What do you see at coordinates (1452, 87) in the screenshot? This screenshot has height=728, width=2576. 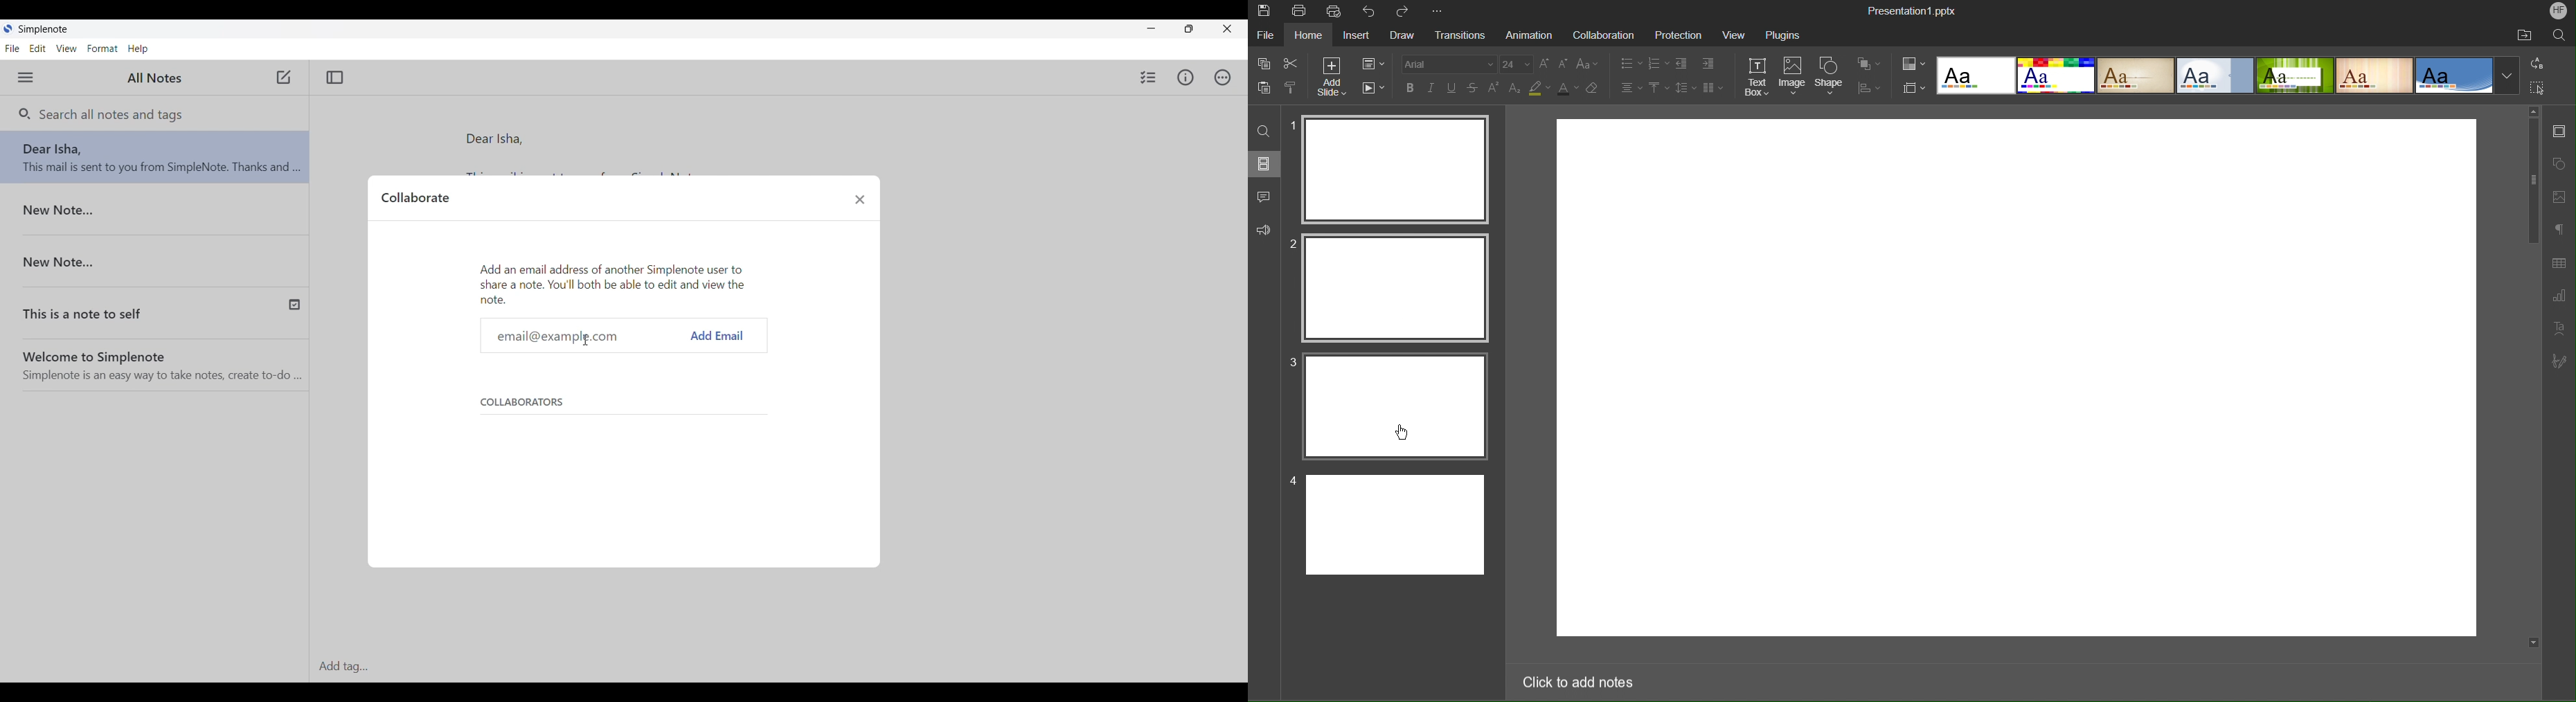 I see `underline` at bounding box center [1452, 87].